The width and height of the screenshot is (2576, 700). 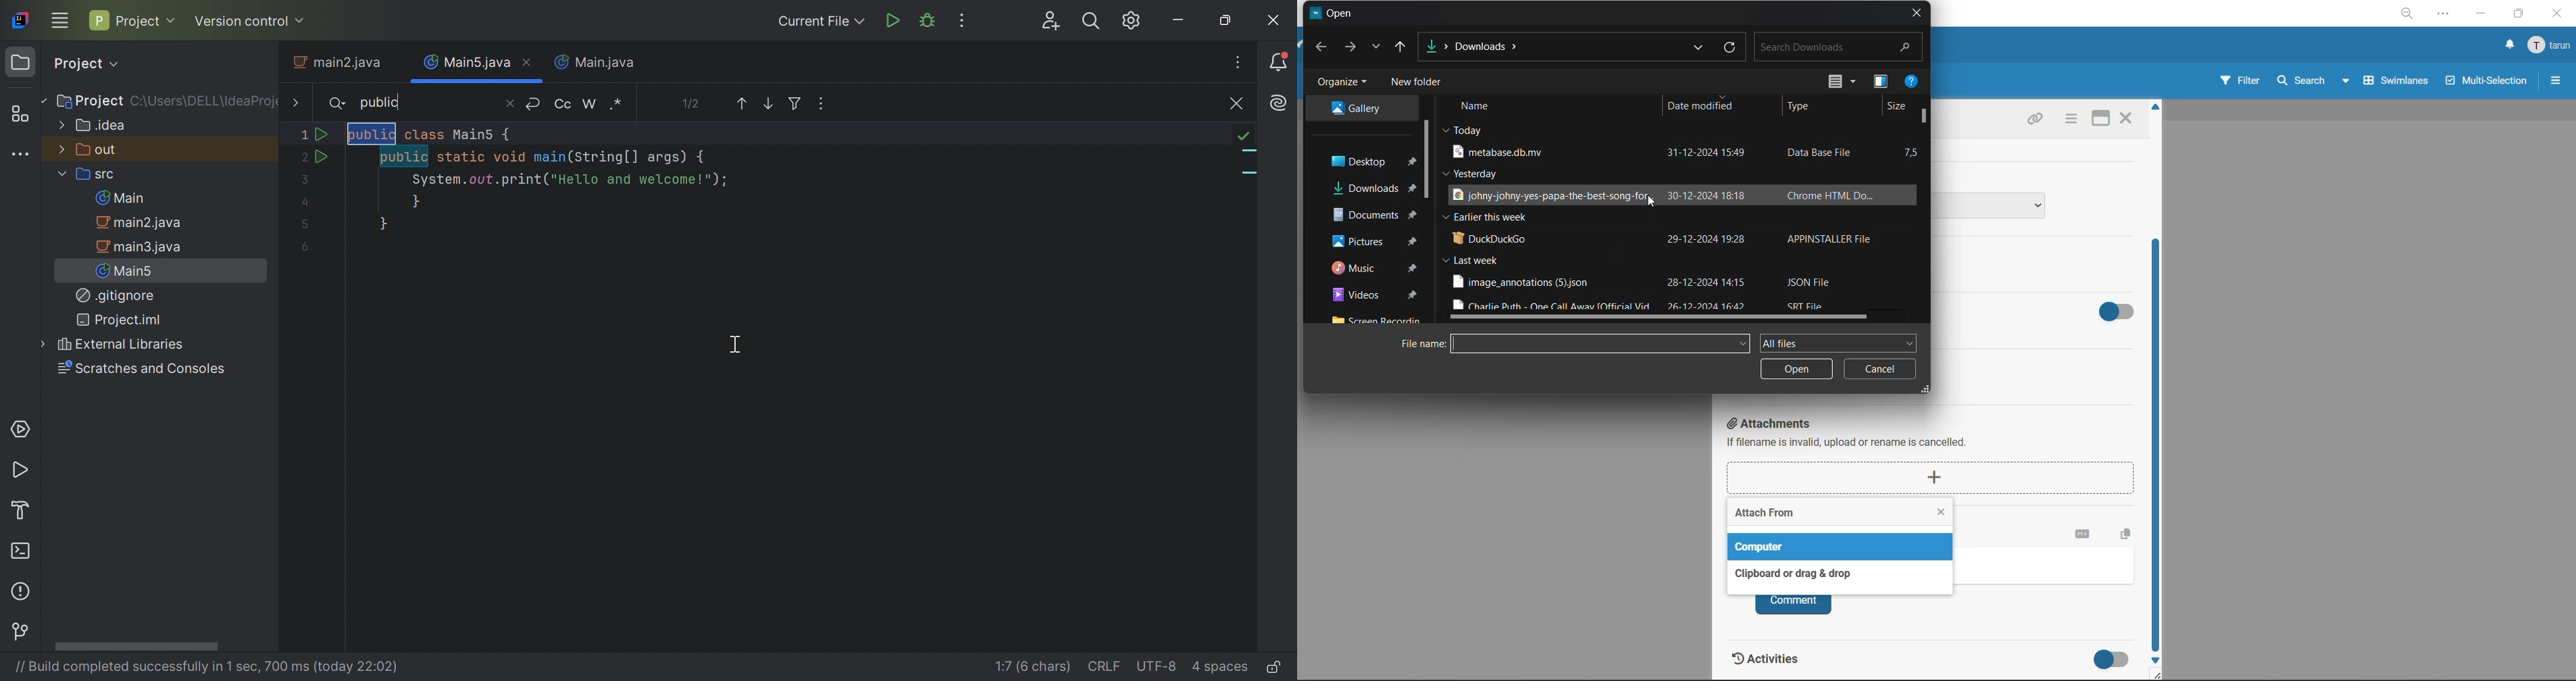 I want to click on main2.java, so click(x=340, y=63).